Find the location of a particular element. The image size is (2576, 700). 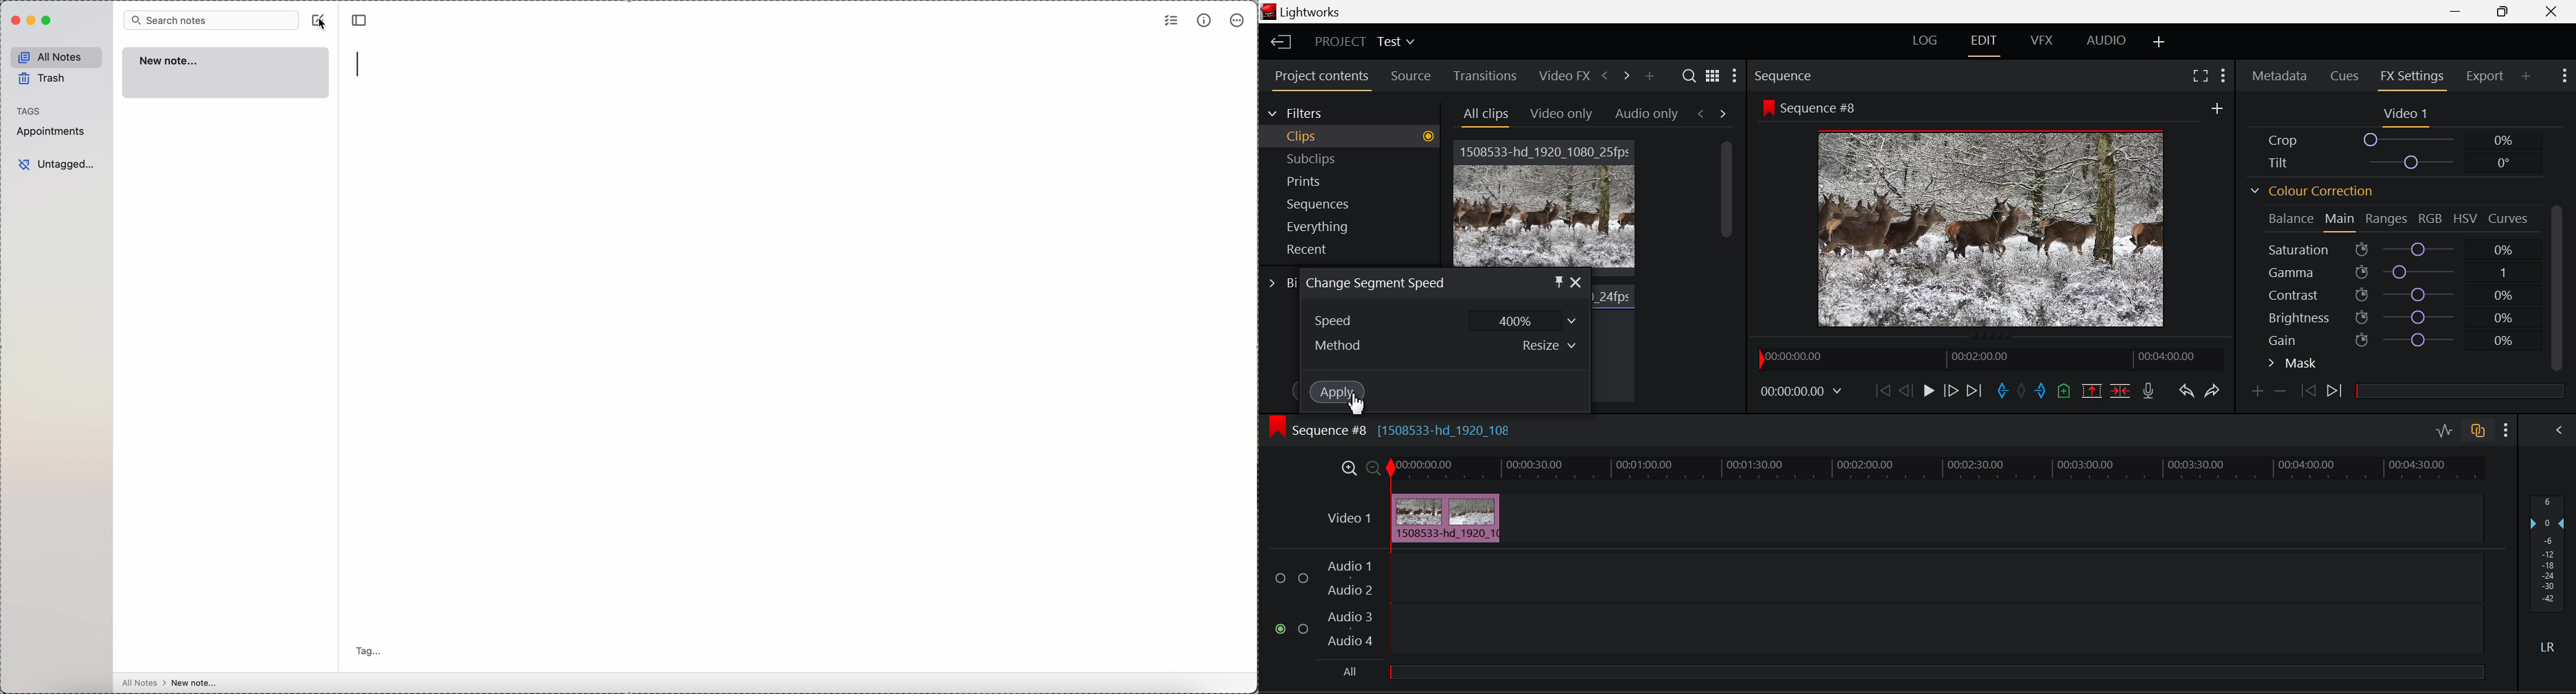

RGB is located at coordinates (2431, 219).